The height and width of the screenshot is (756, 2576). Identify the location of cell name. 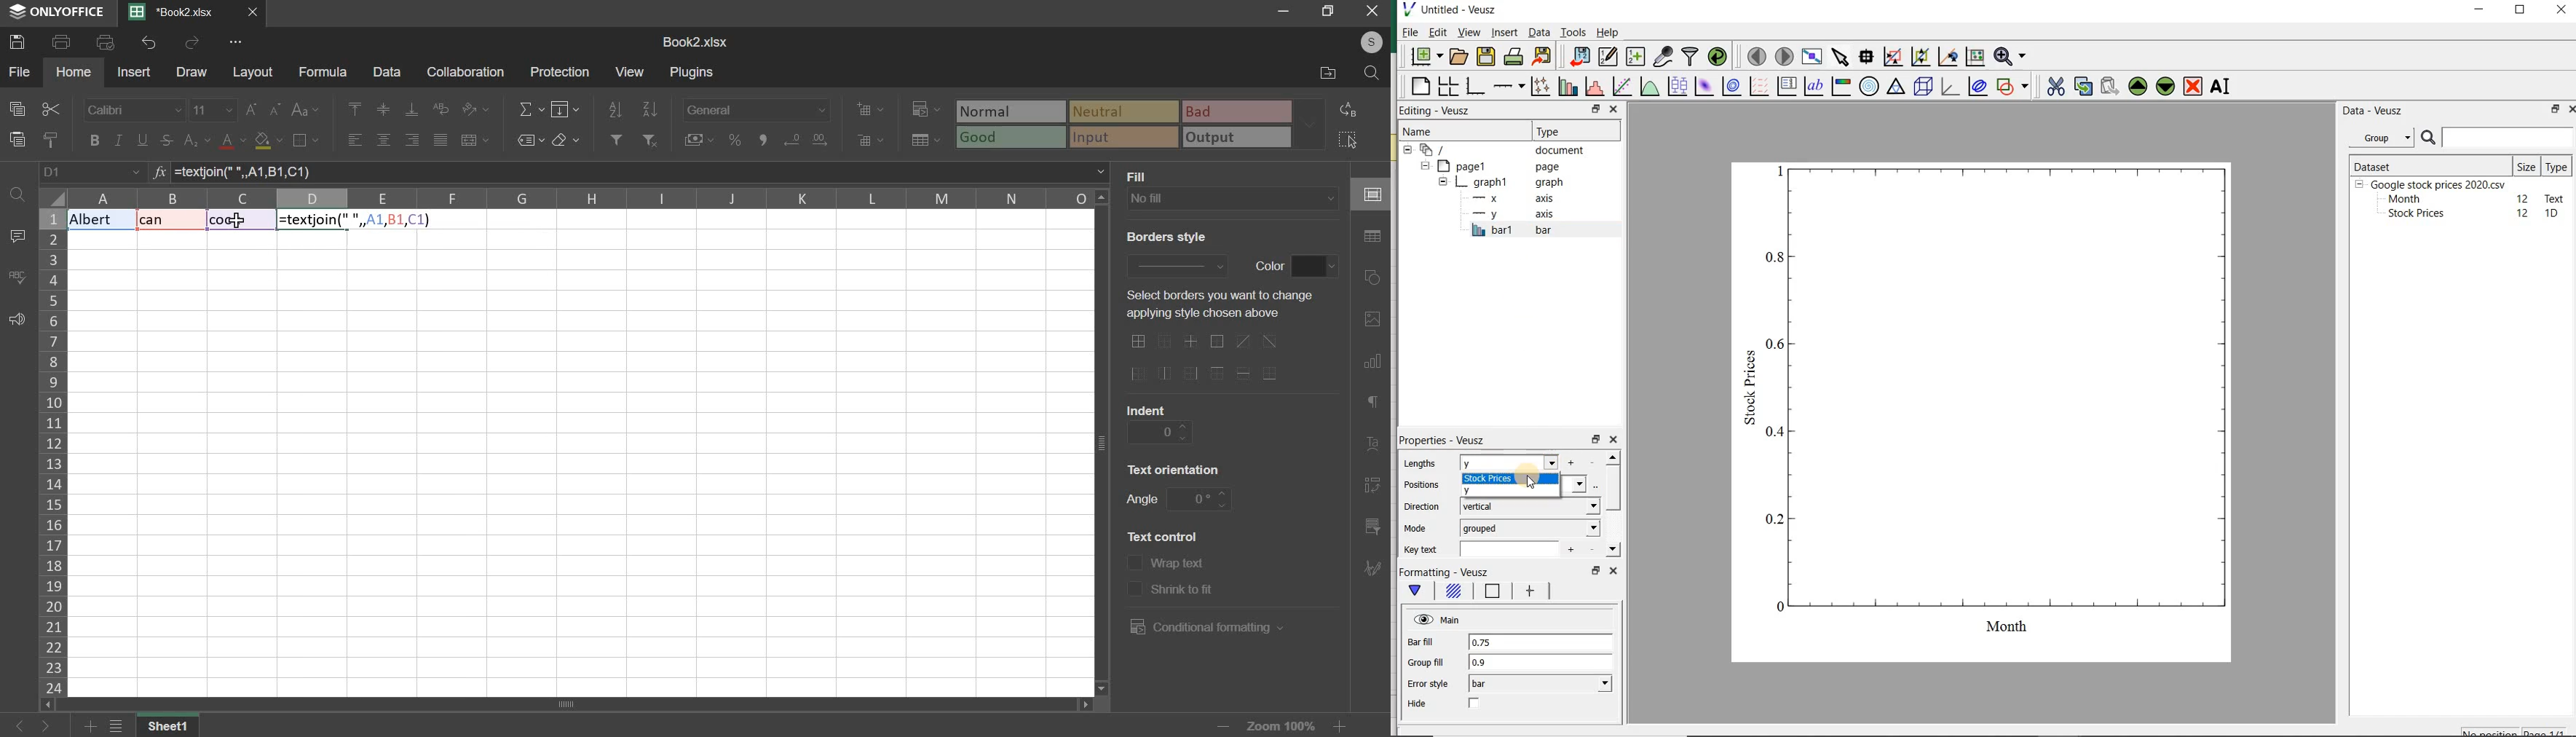
(92, 173).